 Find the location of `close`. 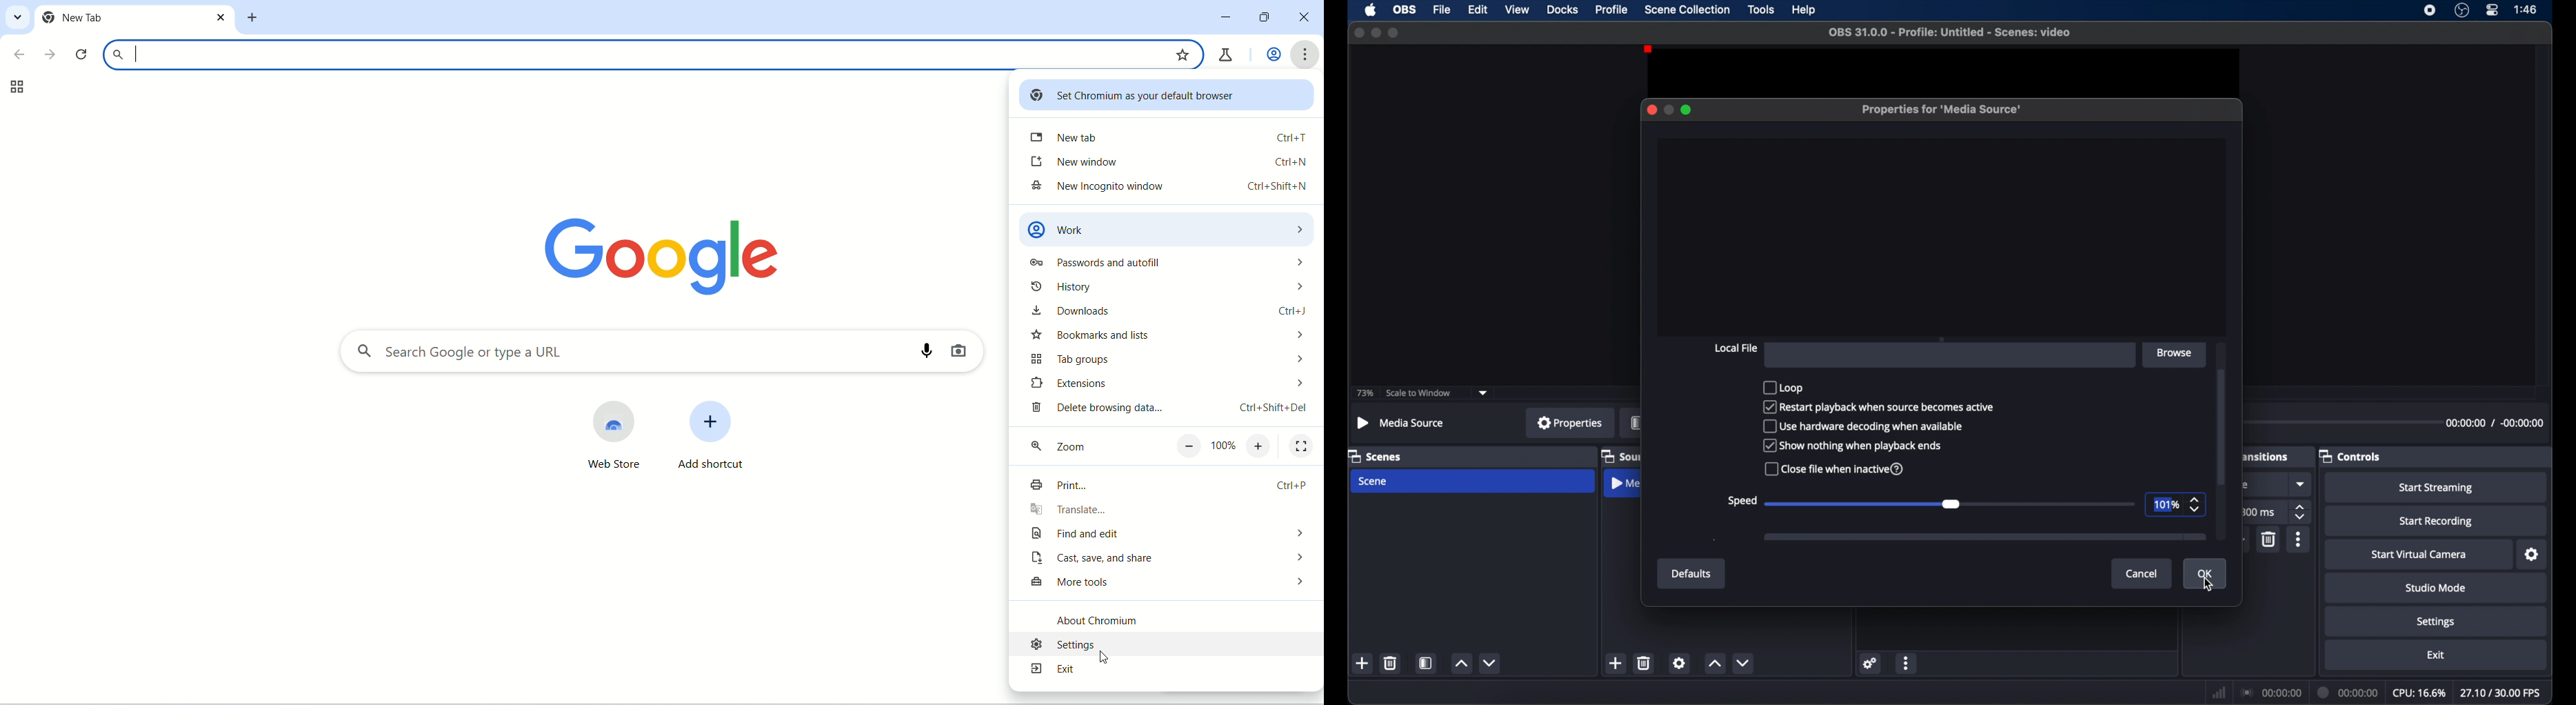

close is located at coordinates (1651, 110).